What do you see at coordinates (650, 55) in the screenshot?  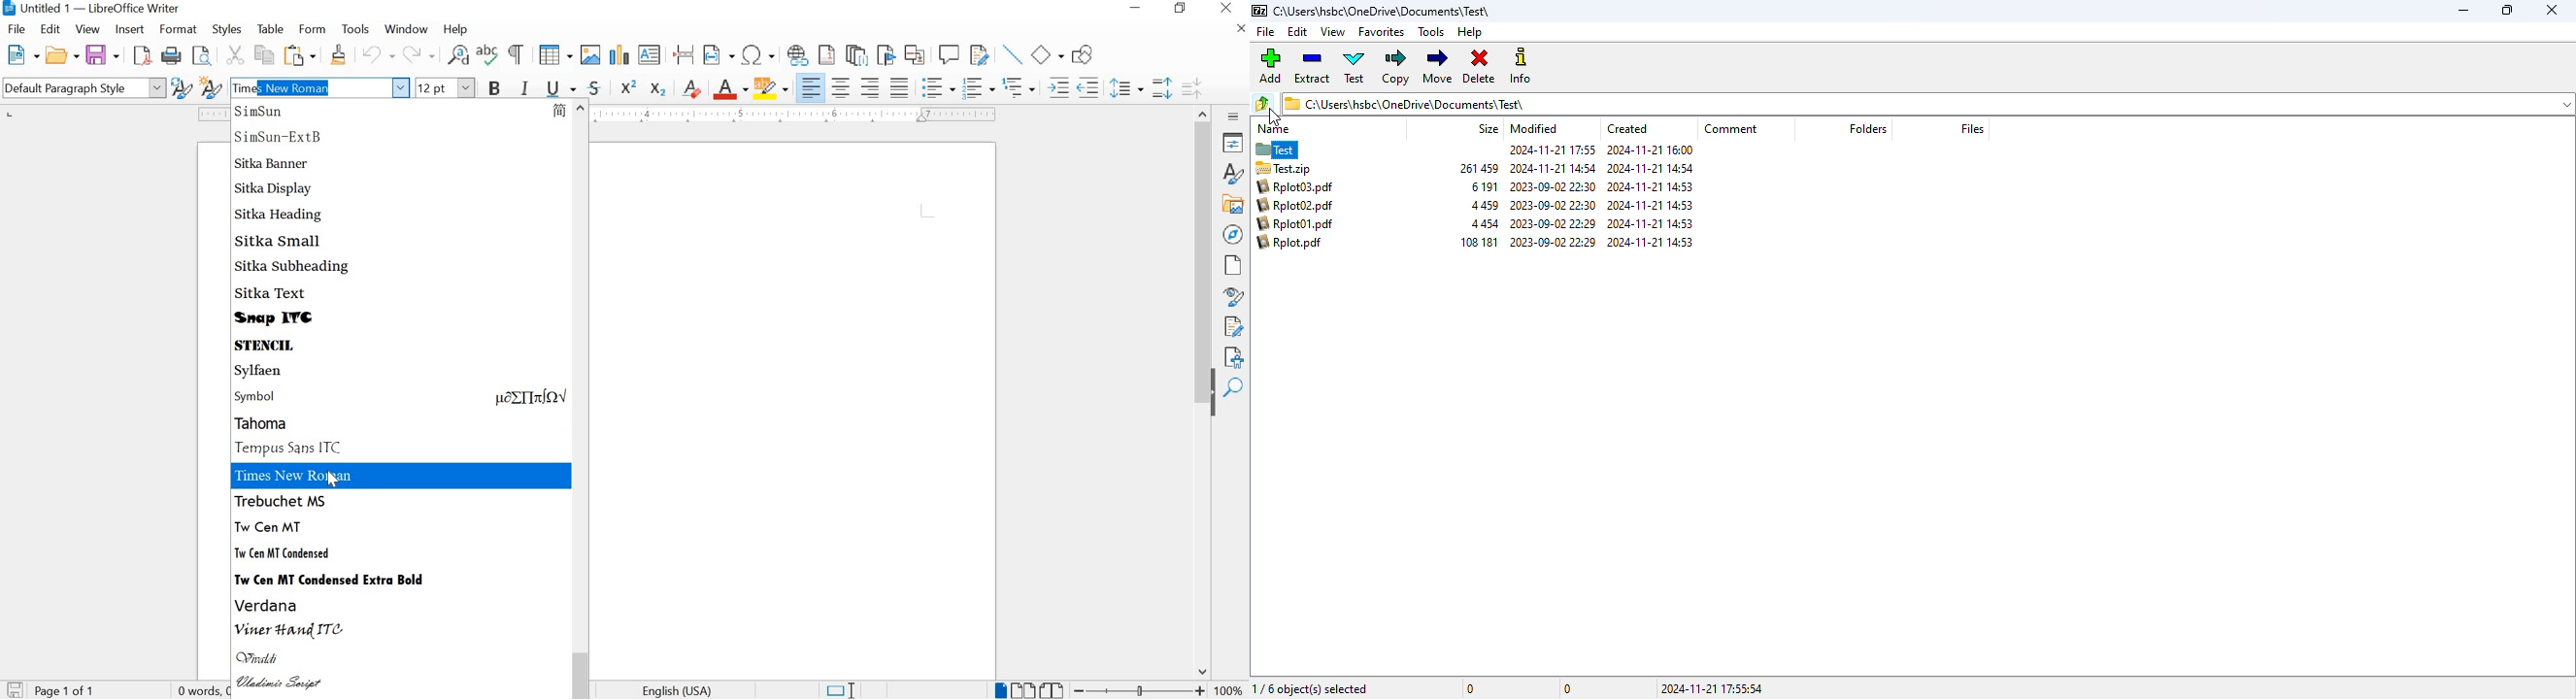 I see `INSERT TEXT BOX` at bounding box center [650, 55].